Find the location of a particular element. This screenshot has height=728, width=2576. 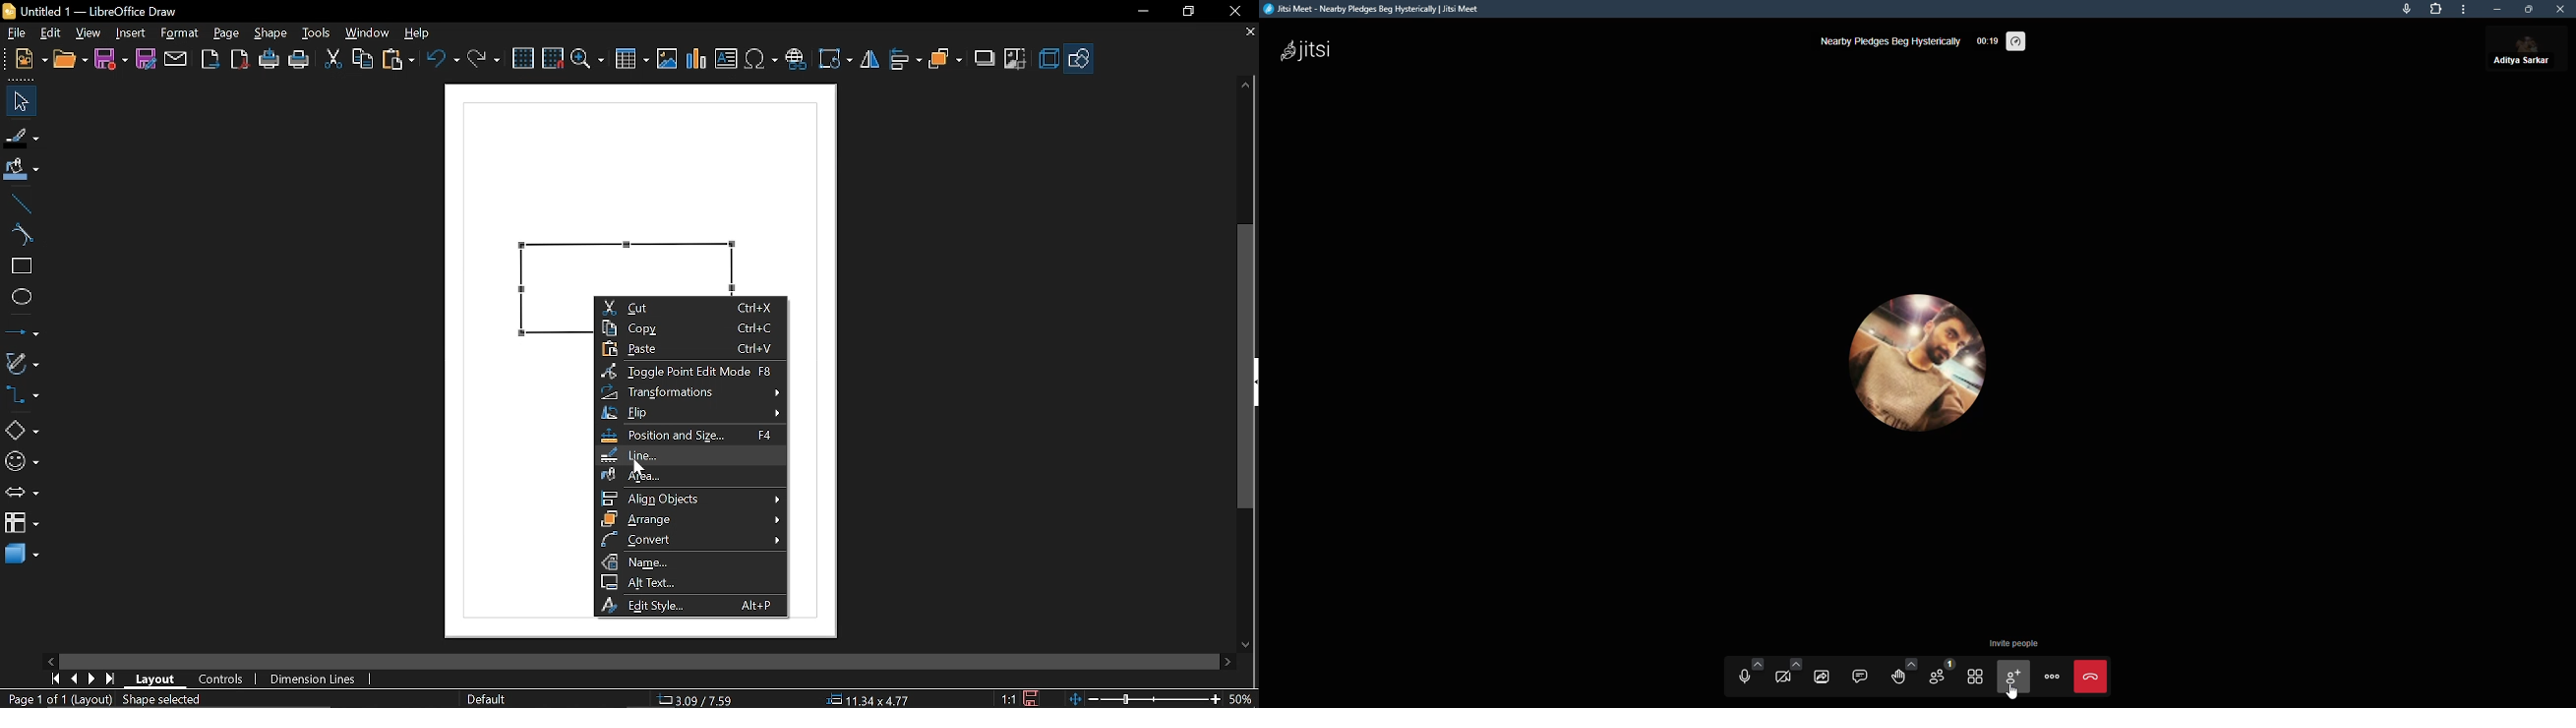

jitsi is located at coordinates (1372, 11).